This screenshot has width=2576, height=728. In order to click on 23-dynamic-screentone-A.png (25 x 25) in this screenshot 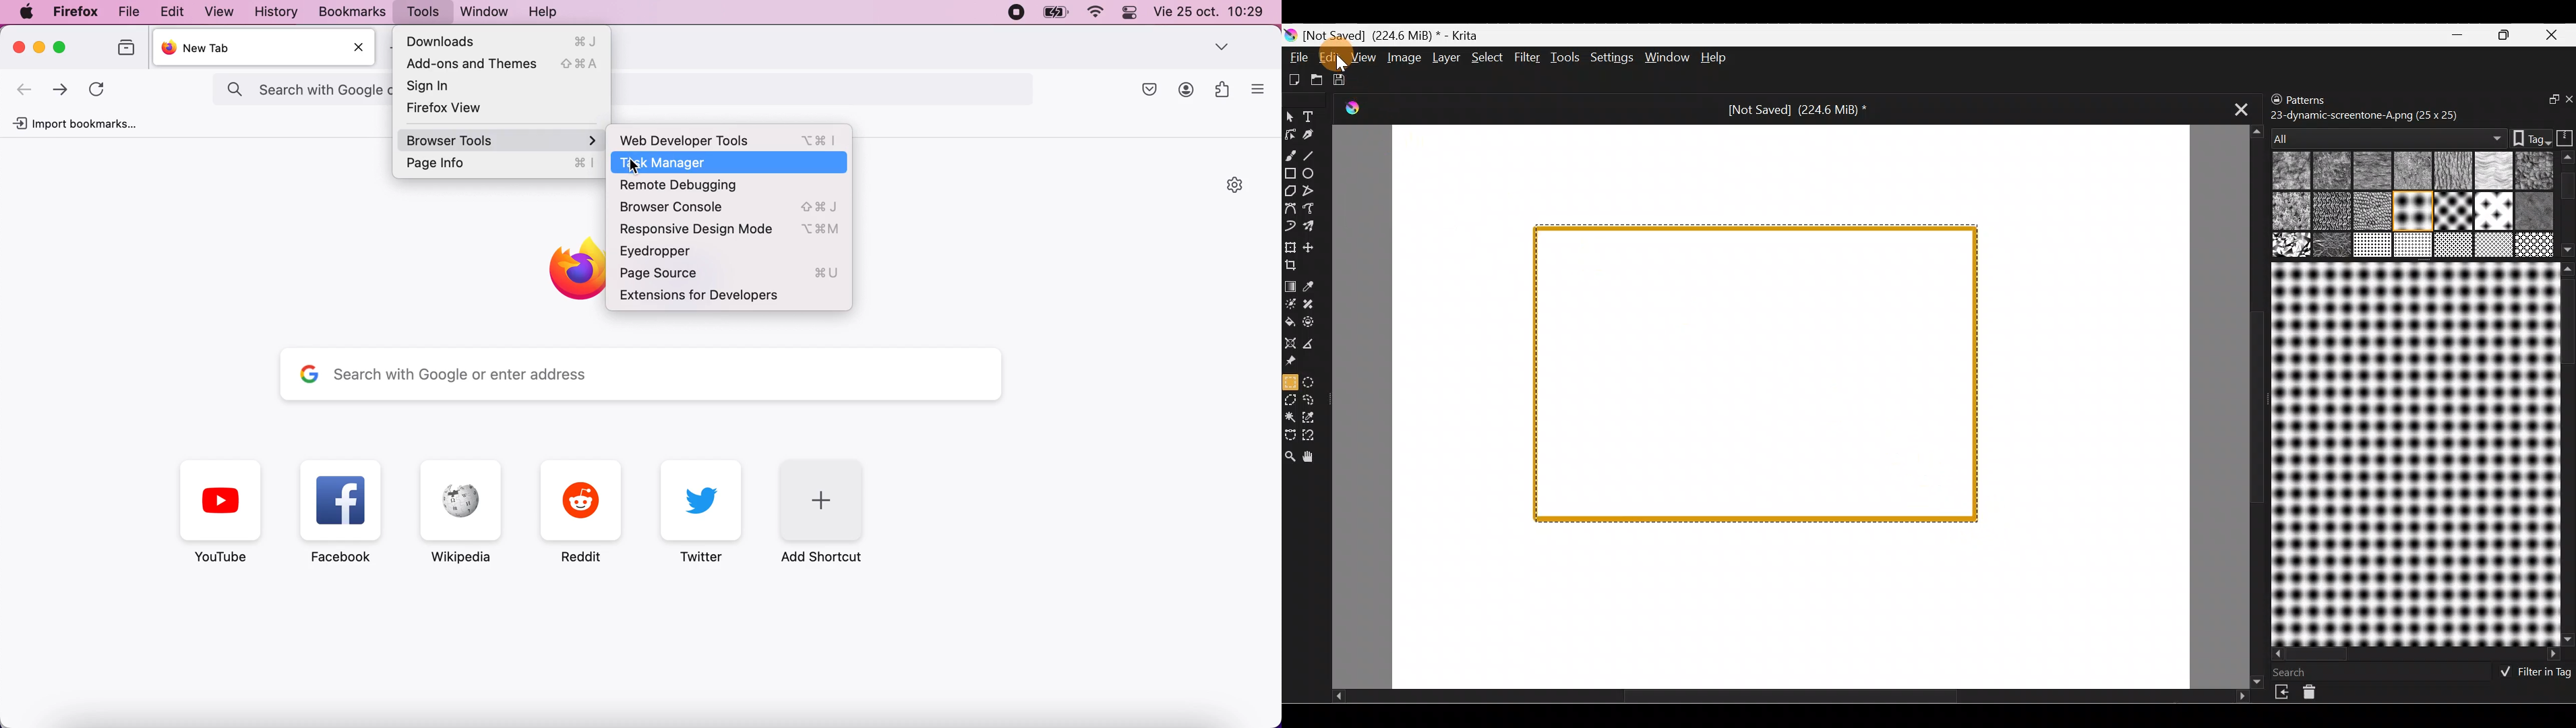, I will do `click(2365, 114)`.